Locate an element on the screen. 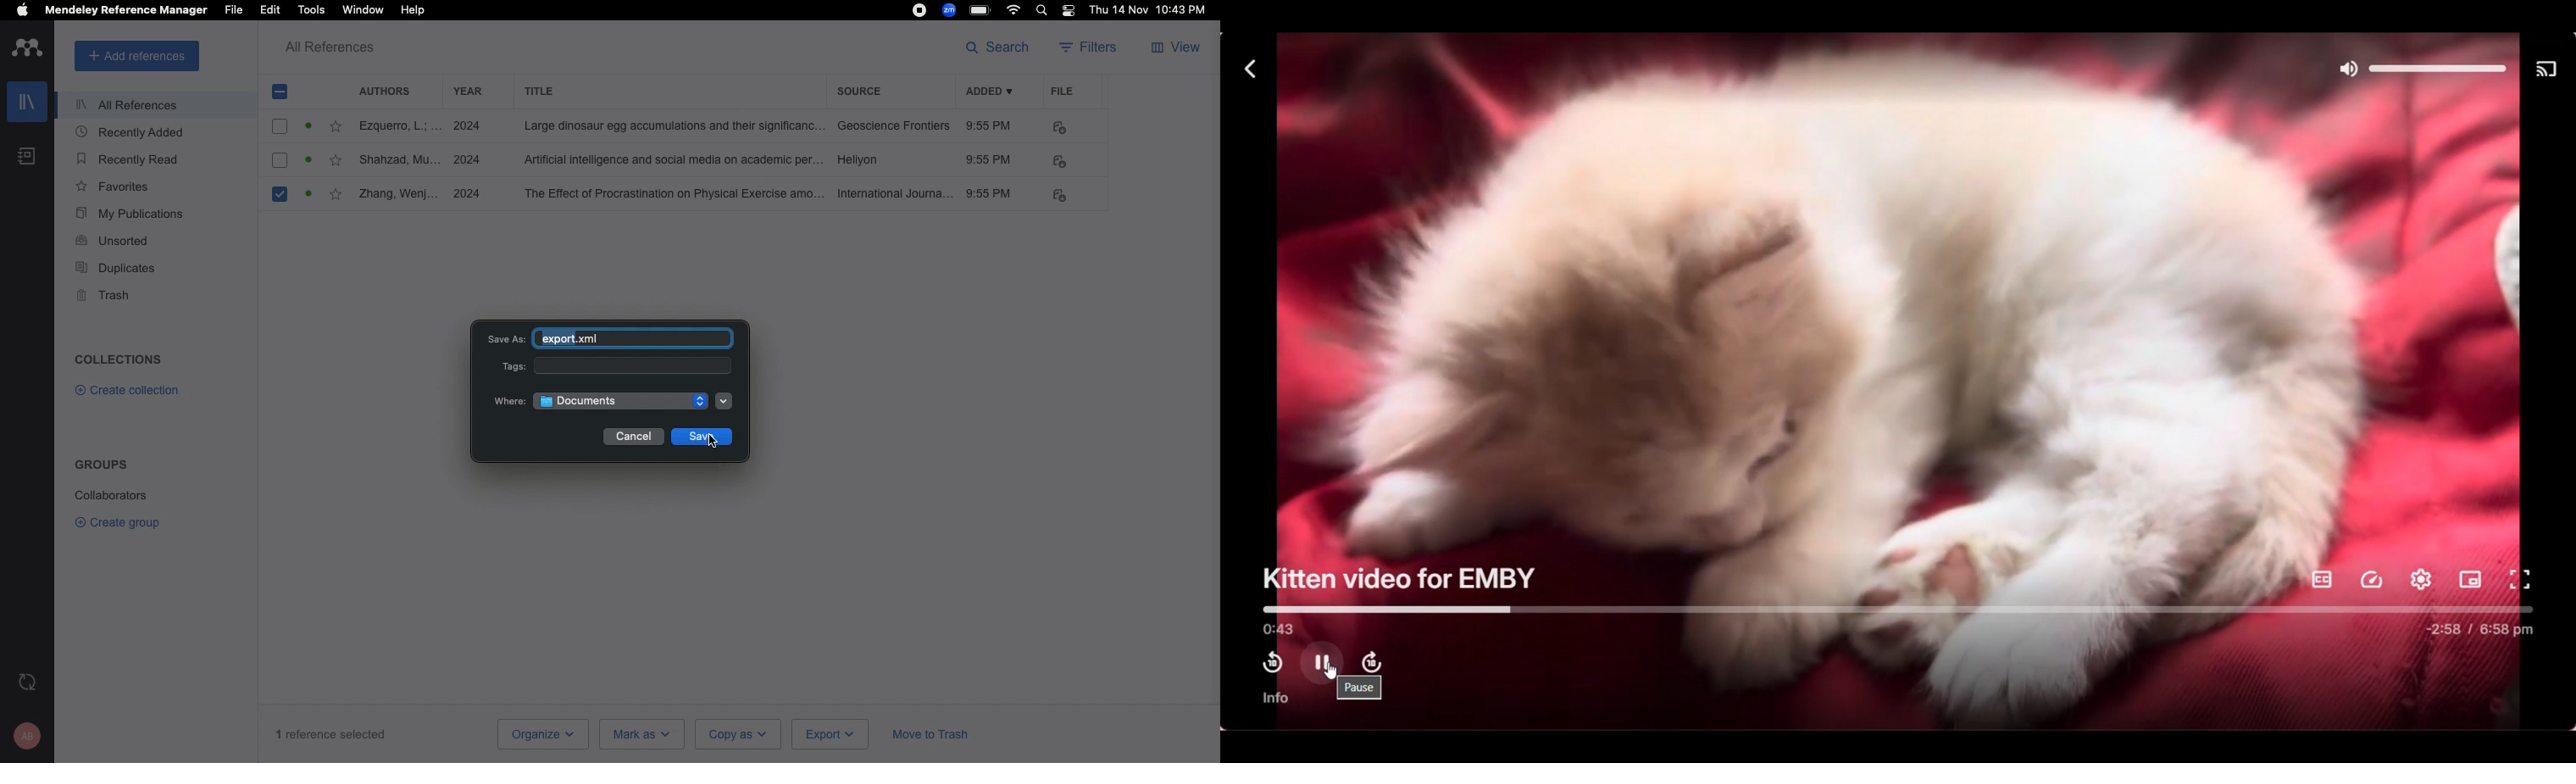  Trash is located at coordinates (103, 295).